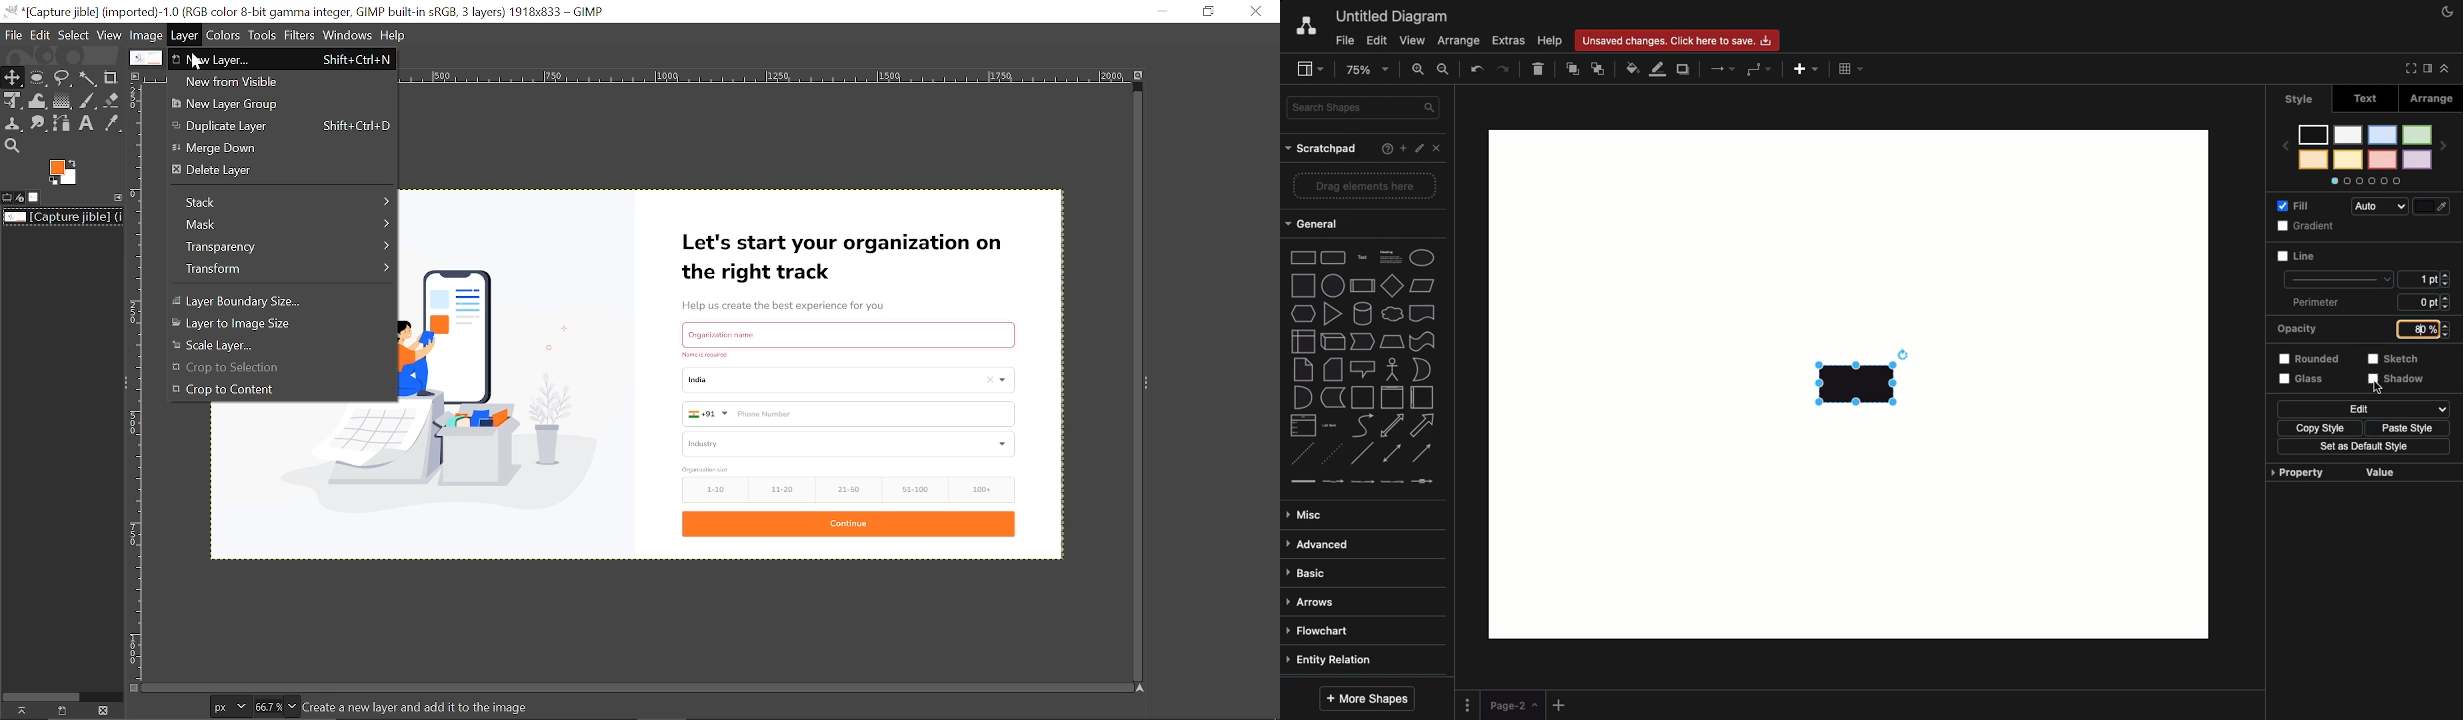 This screenshot has height=728, width=2464. What do you see at coordinates (1366, 107) in the screenshot?
I see `Search in shapes` at bounding box center [1366, 107].